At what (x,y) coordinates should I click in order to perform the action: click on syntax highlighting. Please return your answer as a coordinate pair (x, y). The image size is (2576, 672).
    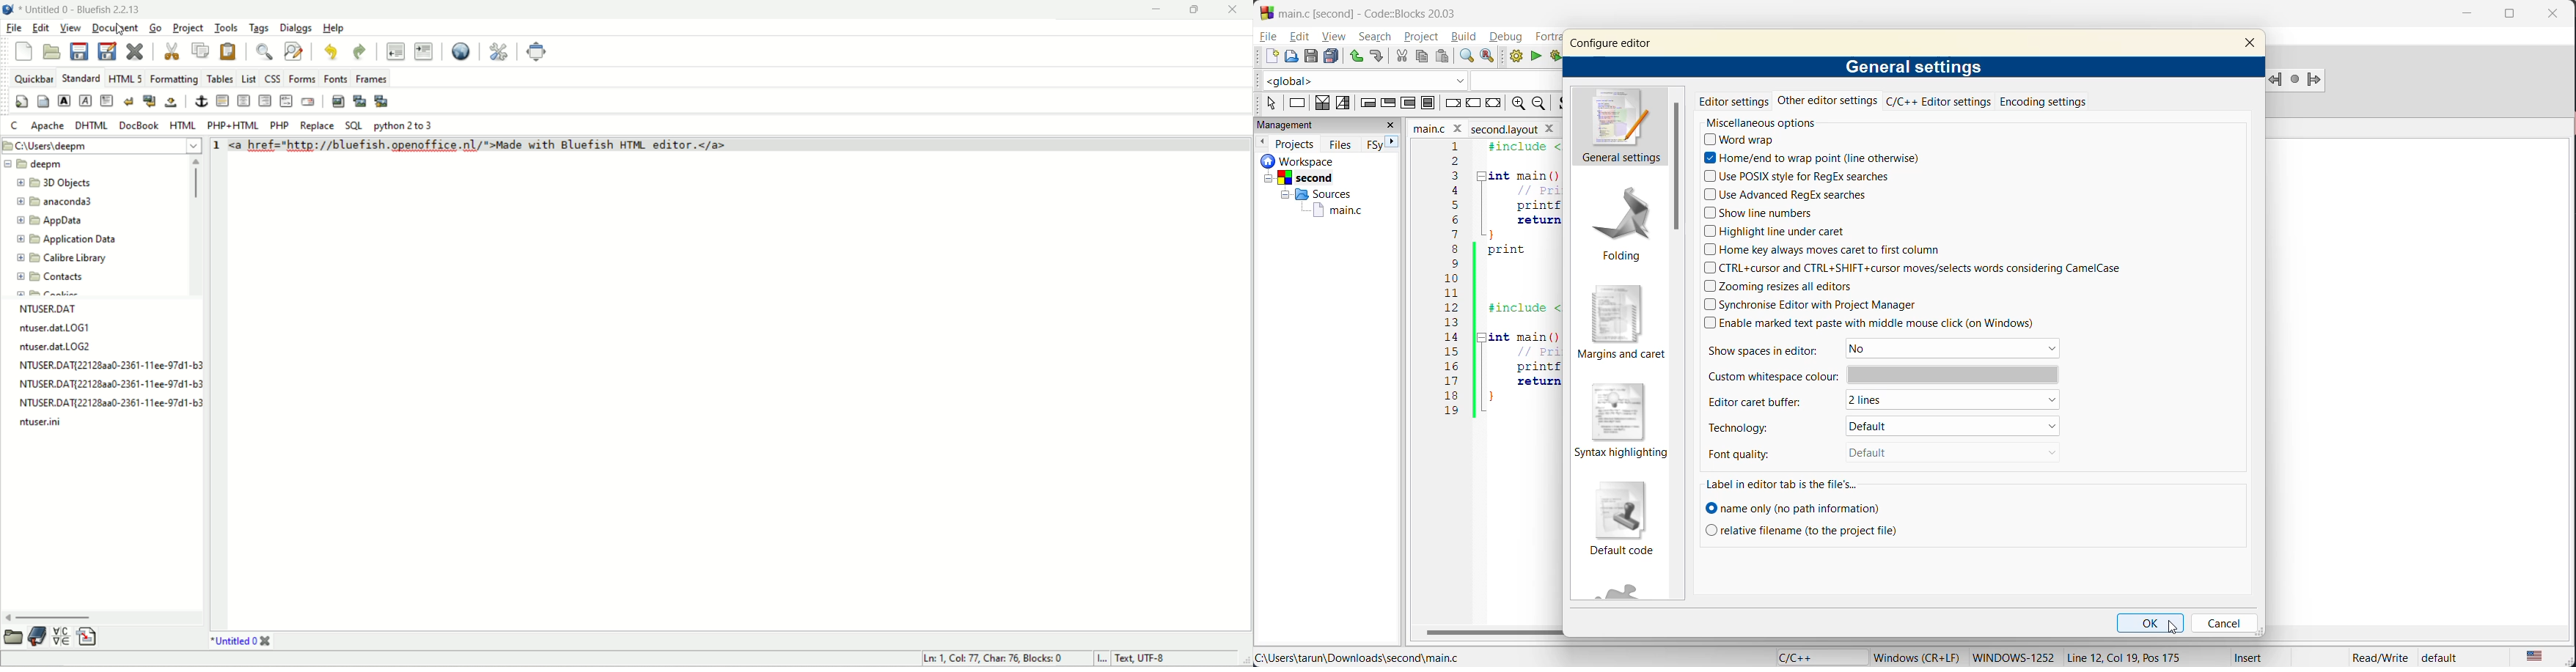
    Looking at the image, I should click on (1618, 419).